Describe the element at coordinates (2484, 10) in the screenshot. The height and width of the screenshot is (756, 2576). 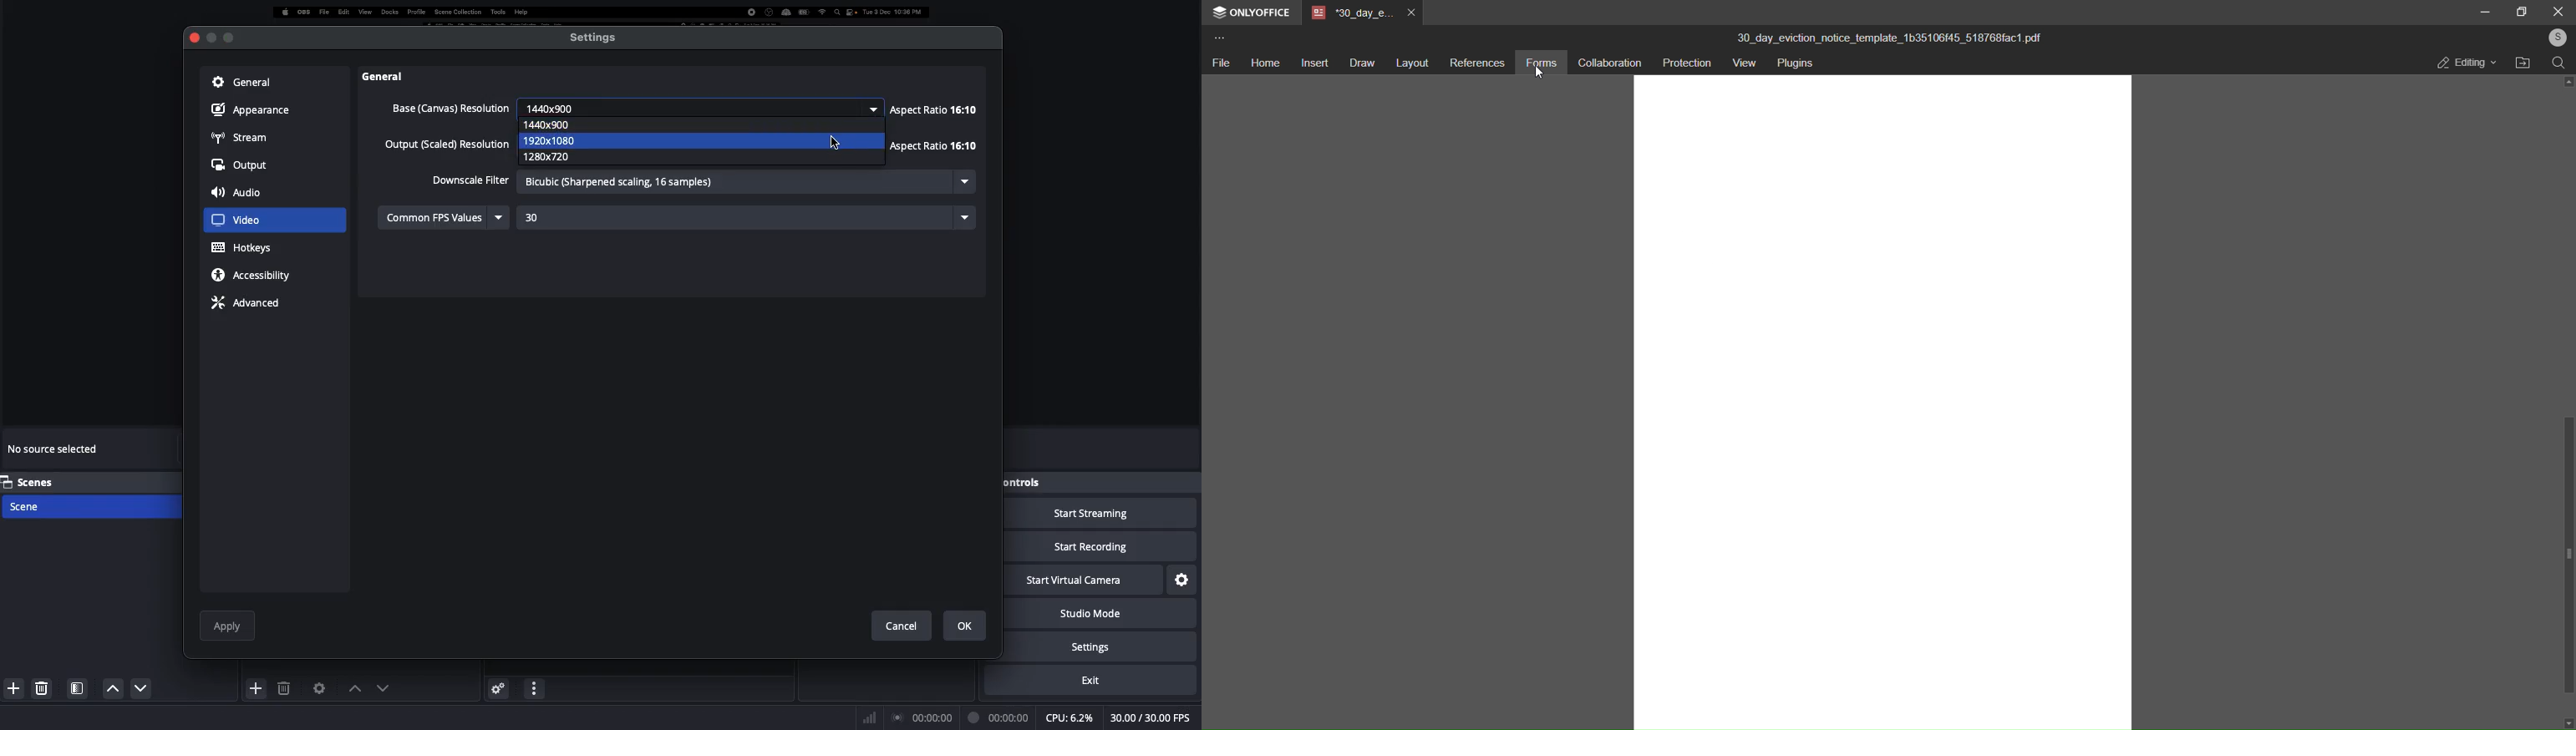
I see `minimize` at that location.